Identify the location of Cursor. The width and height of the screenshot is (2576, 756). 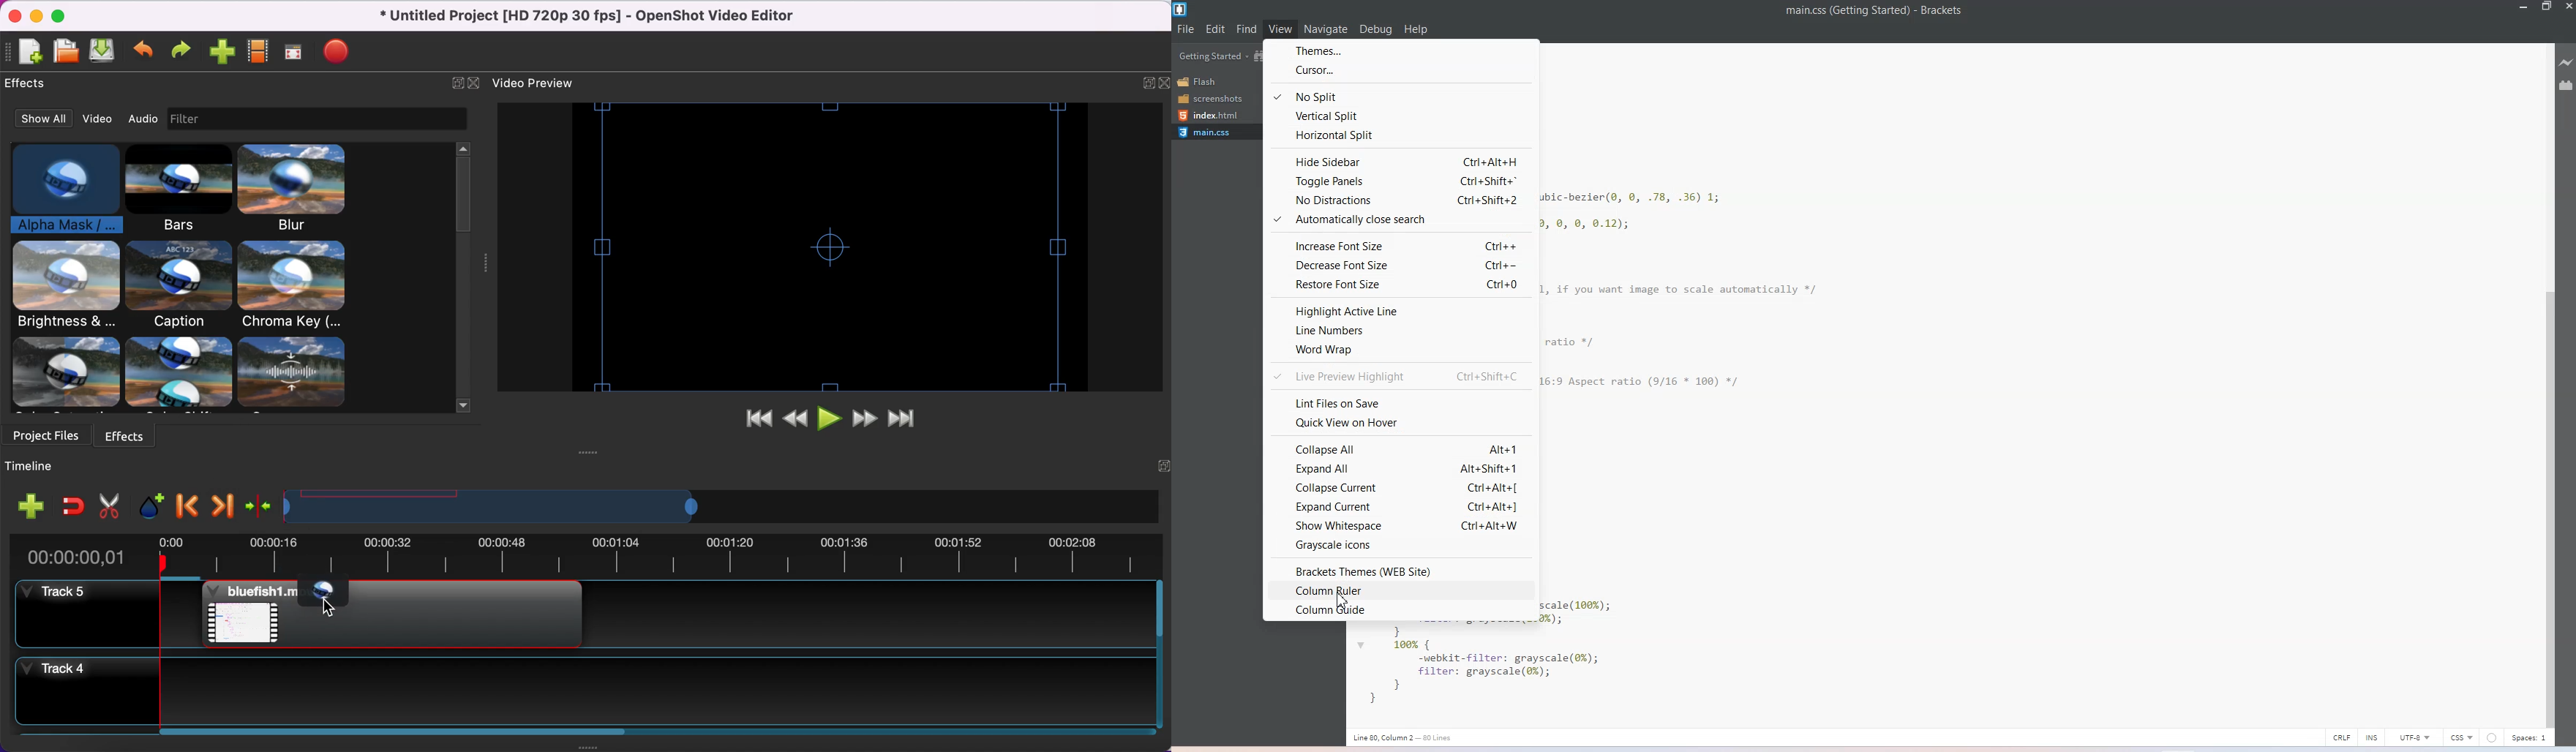
(320, 605).